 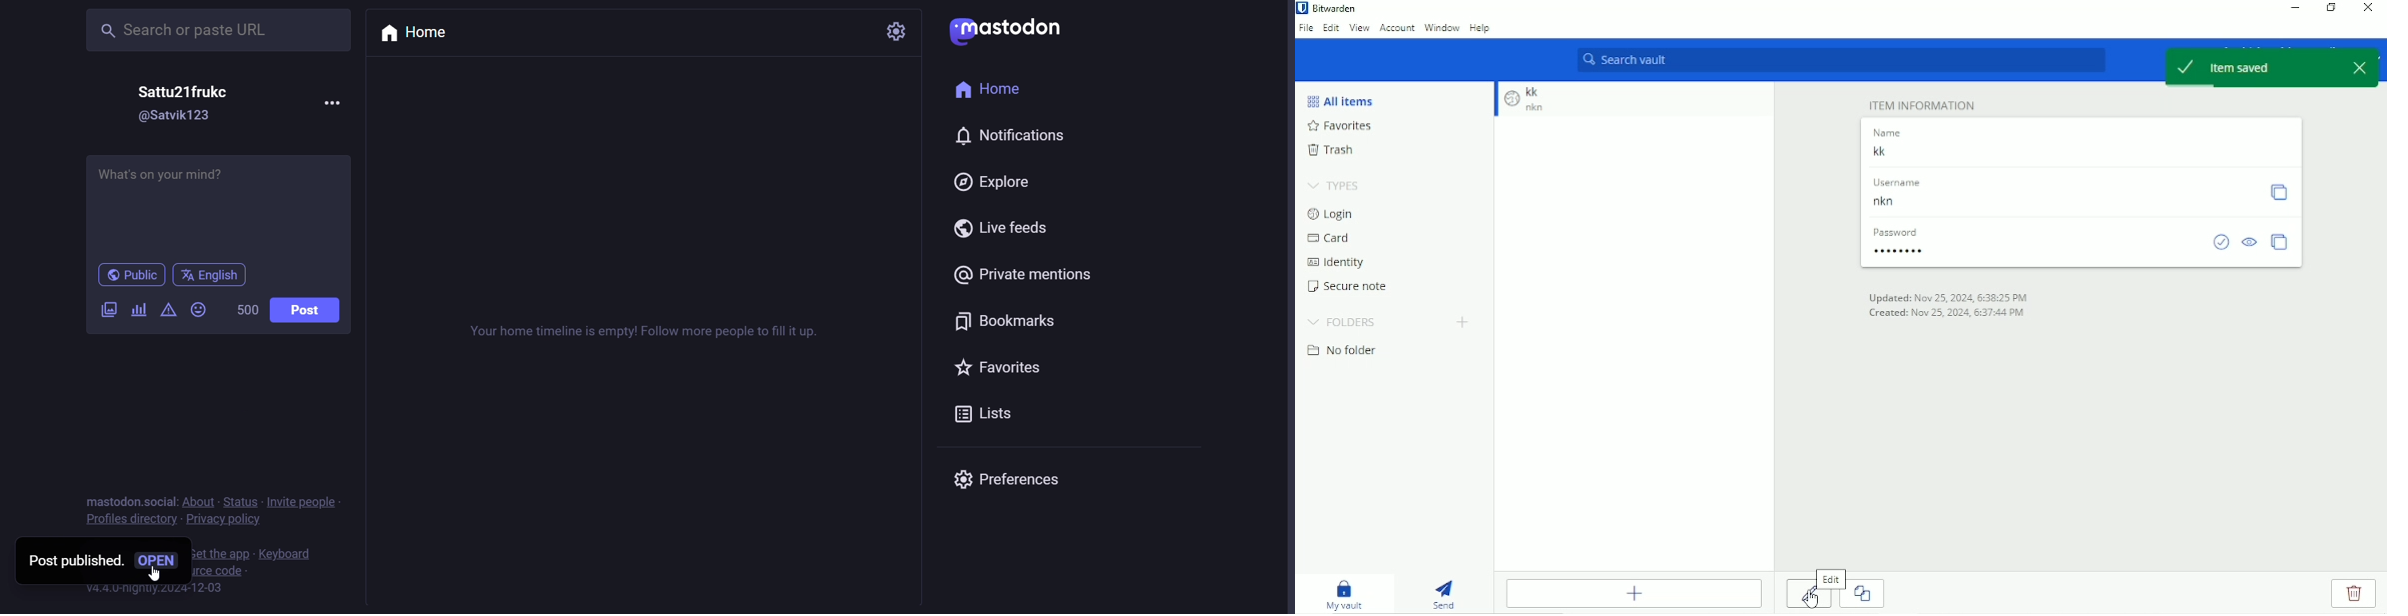 I want to click on view source code, so click(x=218, y=571).